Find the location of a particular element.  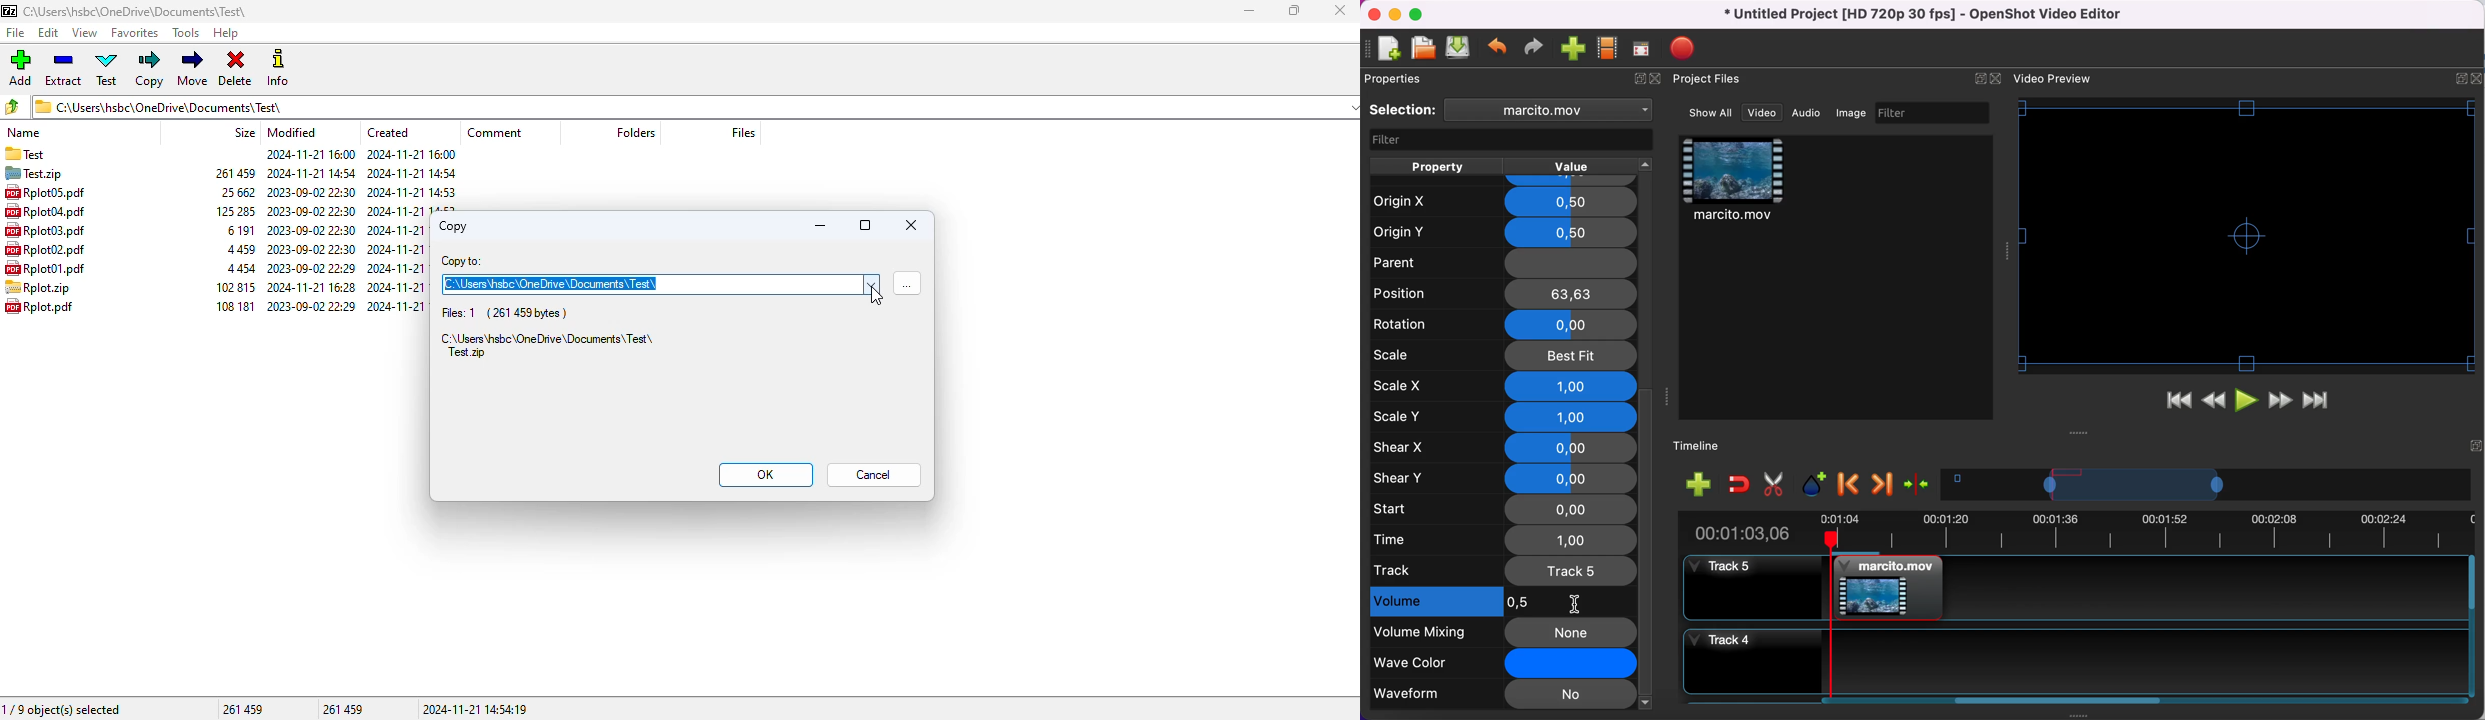

property is located at coordinates (1436, 166).